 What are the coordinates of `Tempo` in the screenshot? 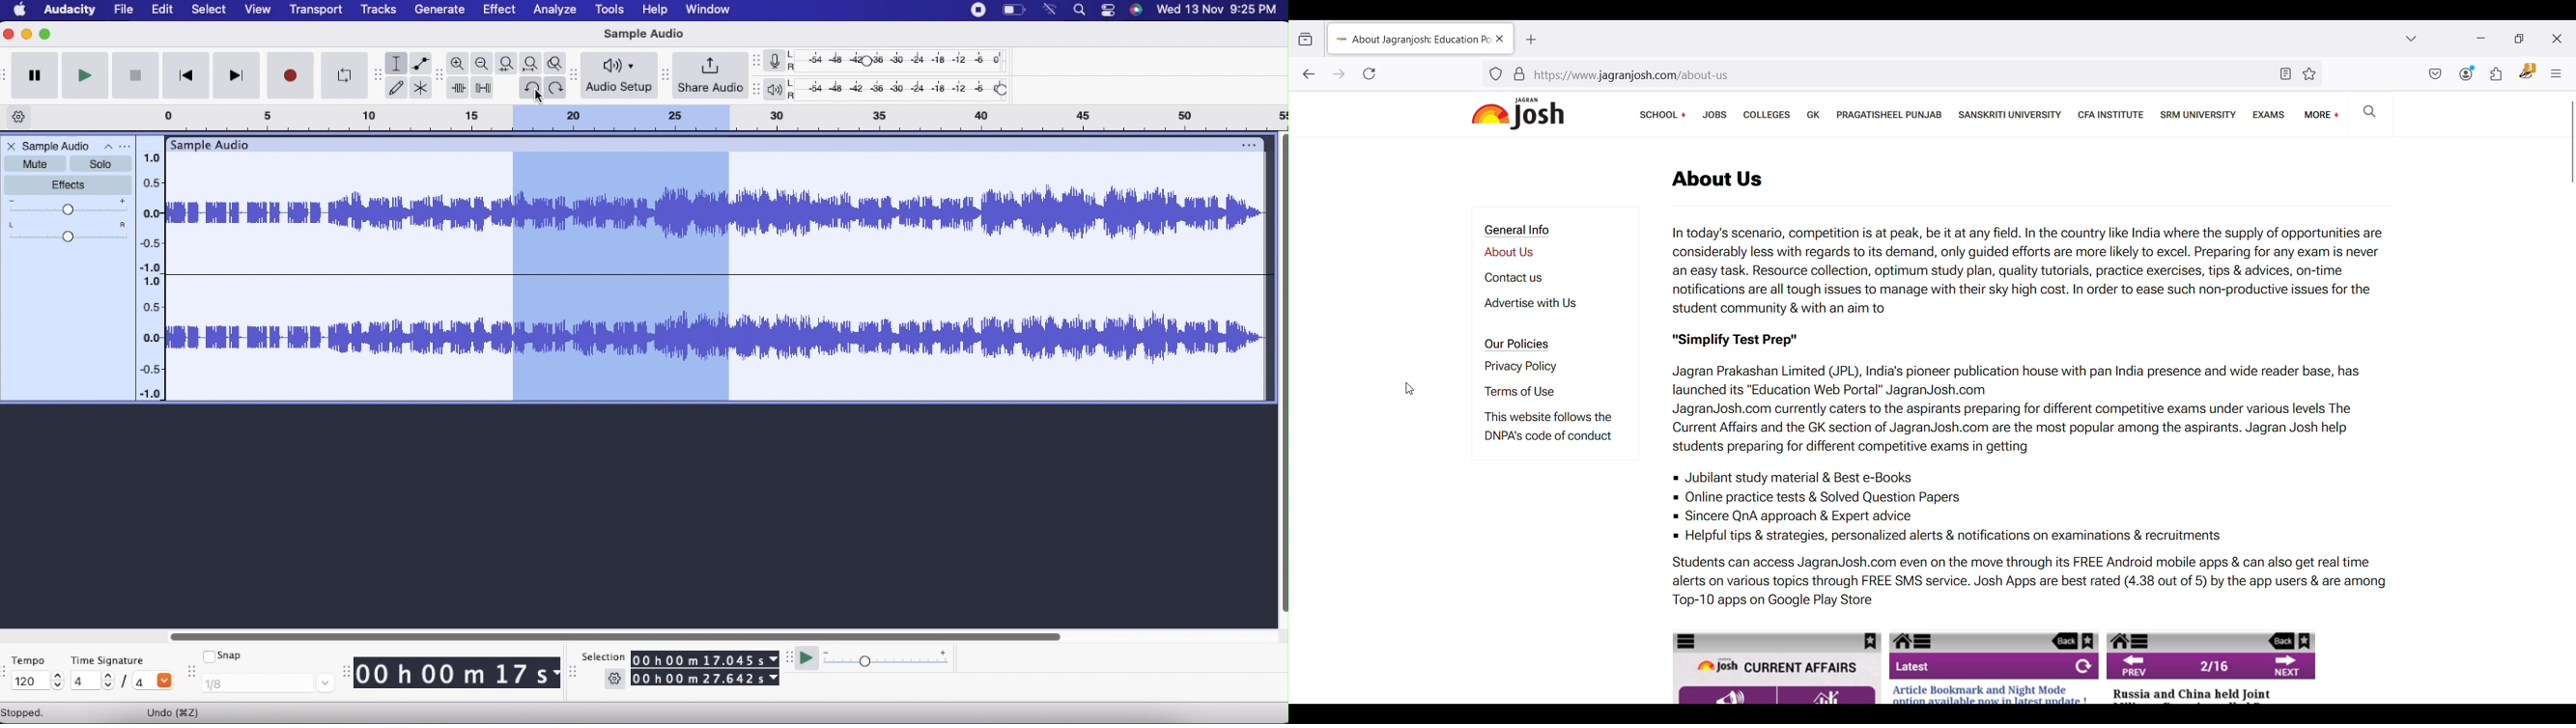 It's located at (29, 662).